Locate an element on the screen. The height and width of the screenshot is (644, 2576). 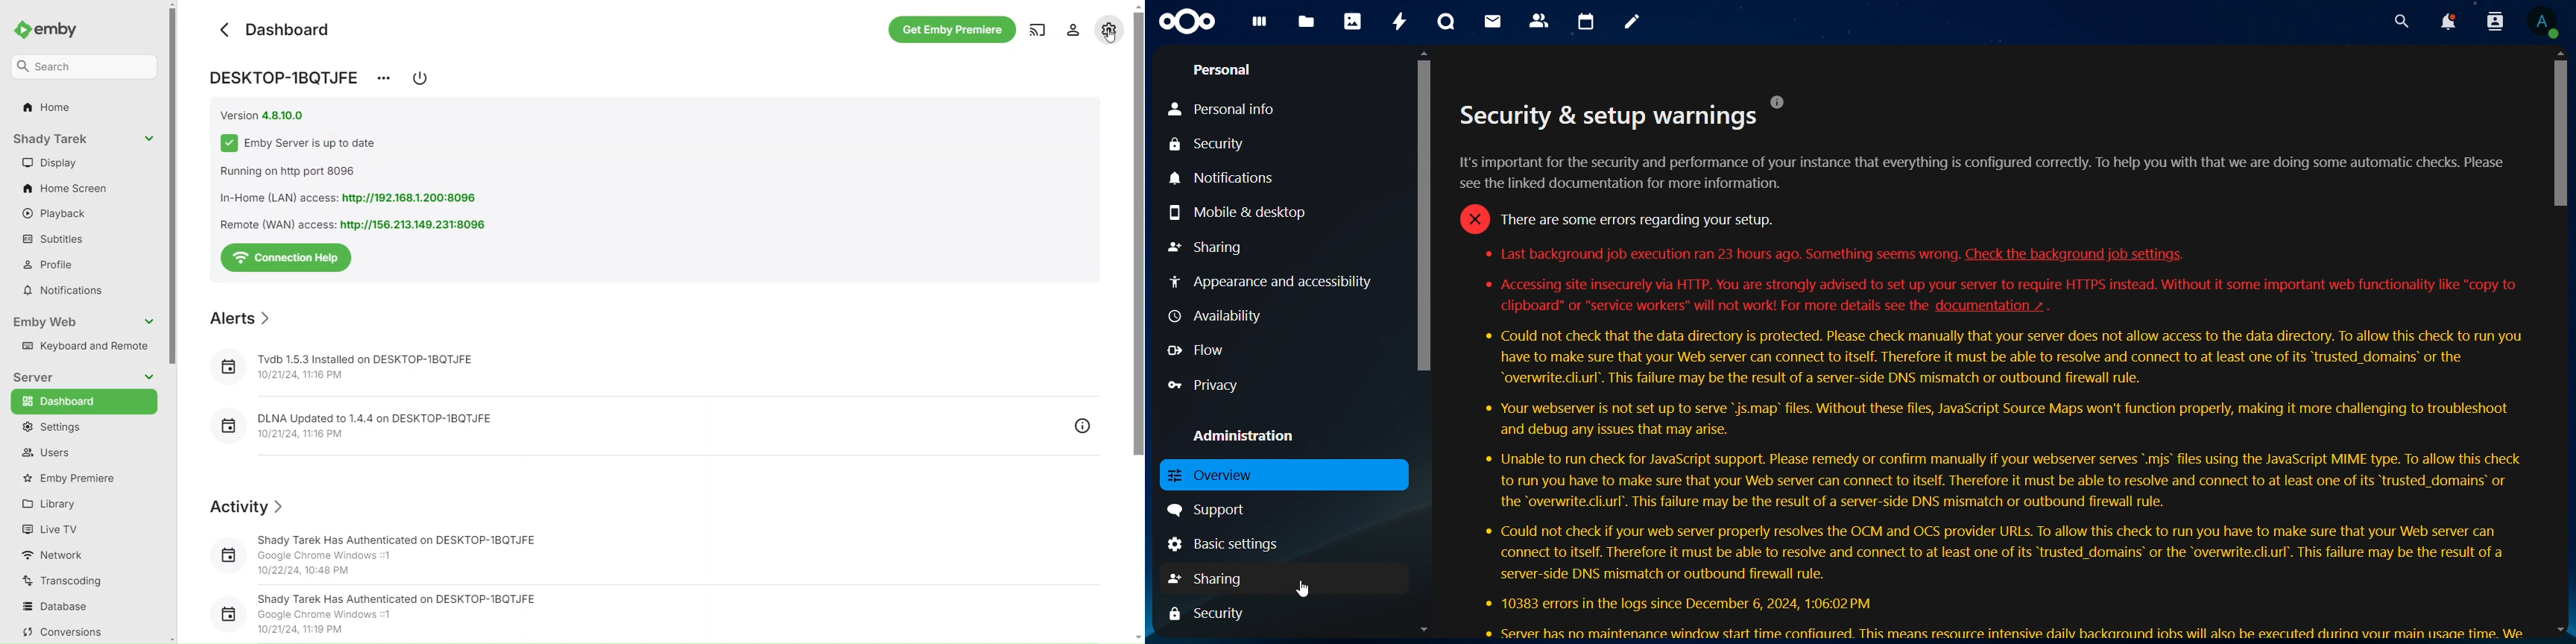
 Home Screen is located at coordinates (69, 186).